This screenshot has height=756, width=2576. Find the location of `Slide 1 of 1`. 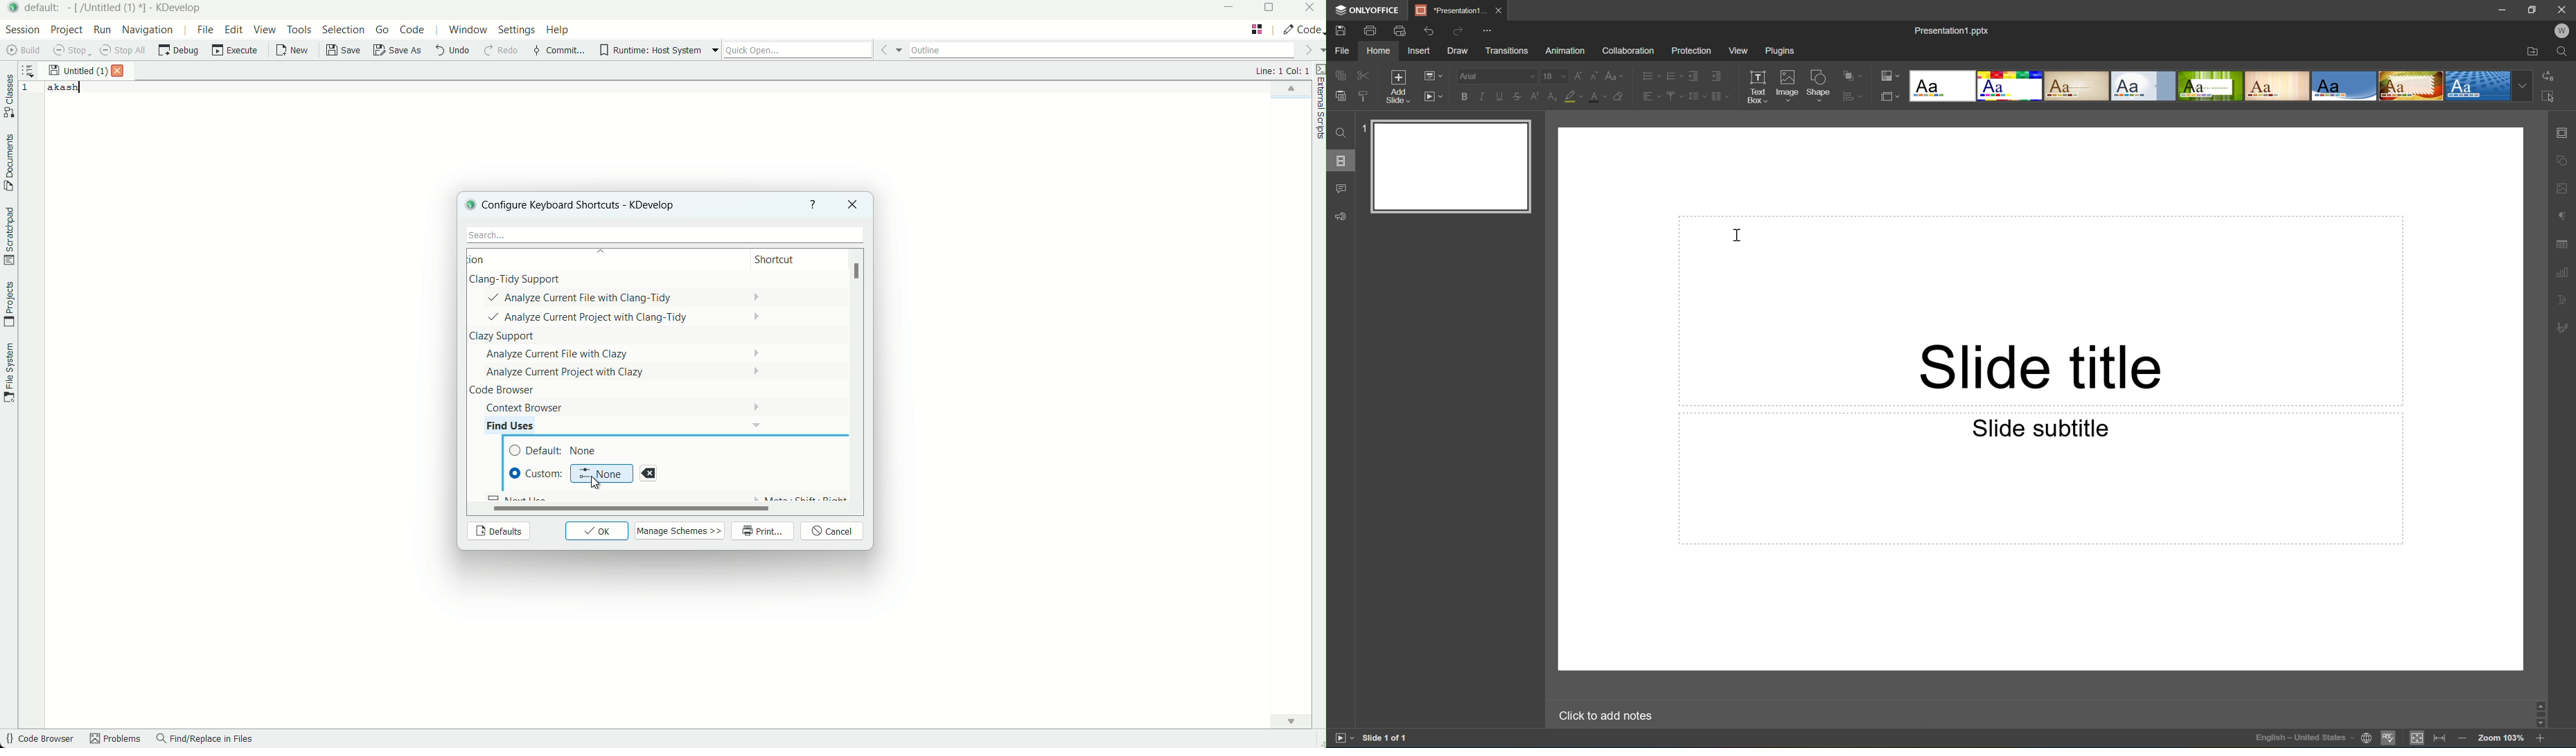

Slide 1 of 1 is located at coordinates (1387, 737).